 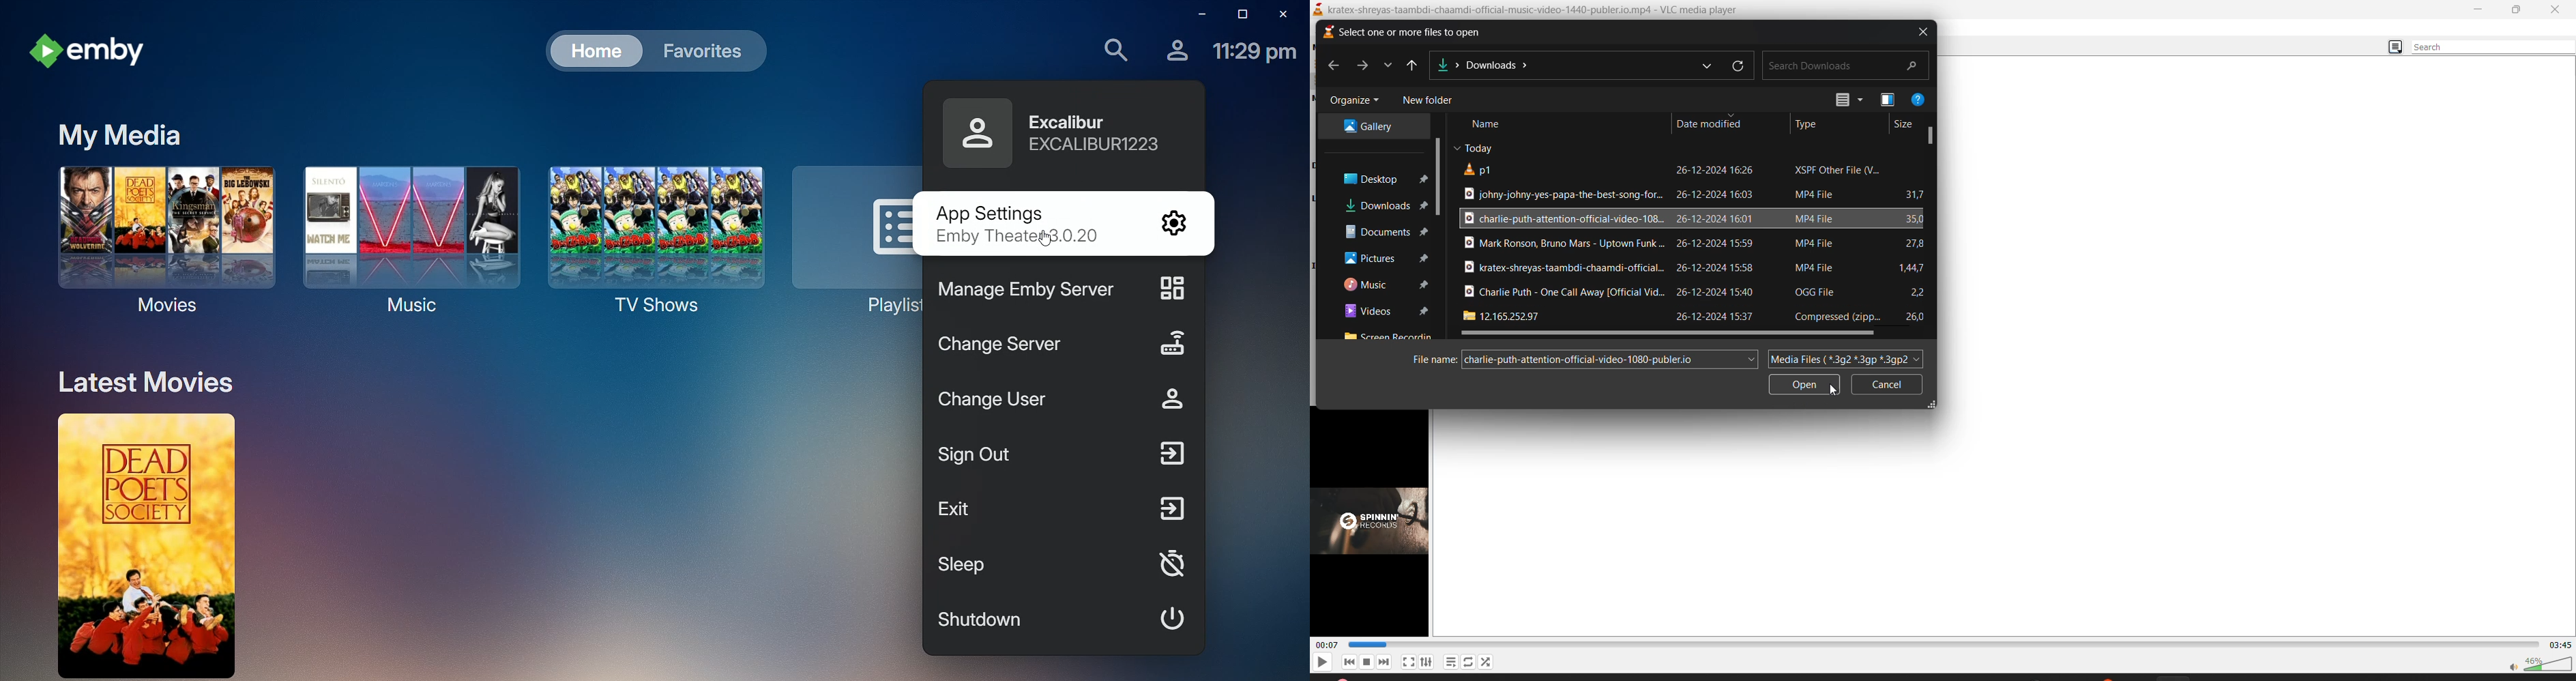 What do you see at coordinates (700, 50) in the screenshot?
I see `Favorites` at bounding box center [700, 50].